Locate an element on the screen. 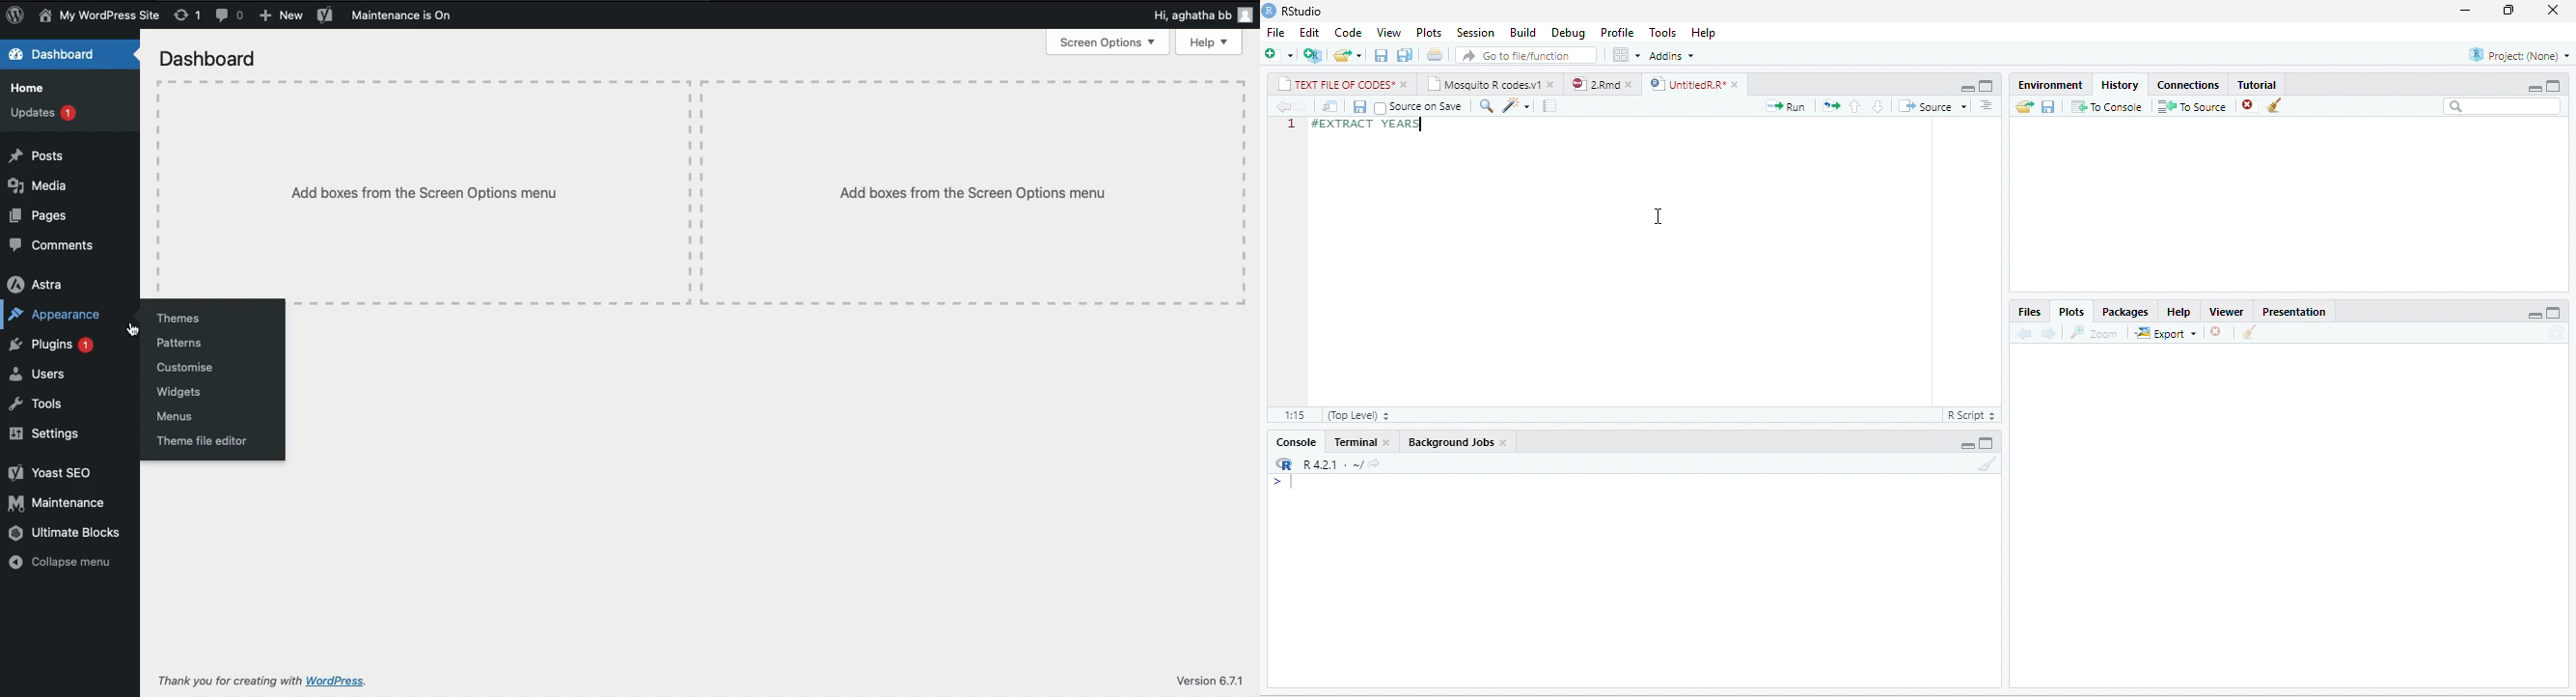 This screenshot has height=700, width=2576. search is located at coordinates (1486, 106).